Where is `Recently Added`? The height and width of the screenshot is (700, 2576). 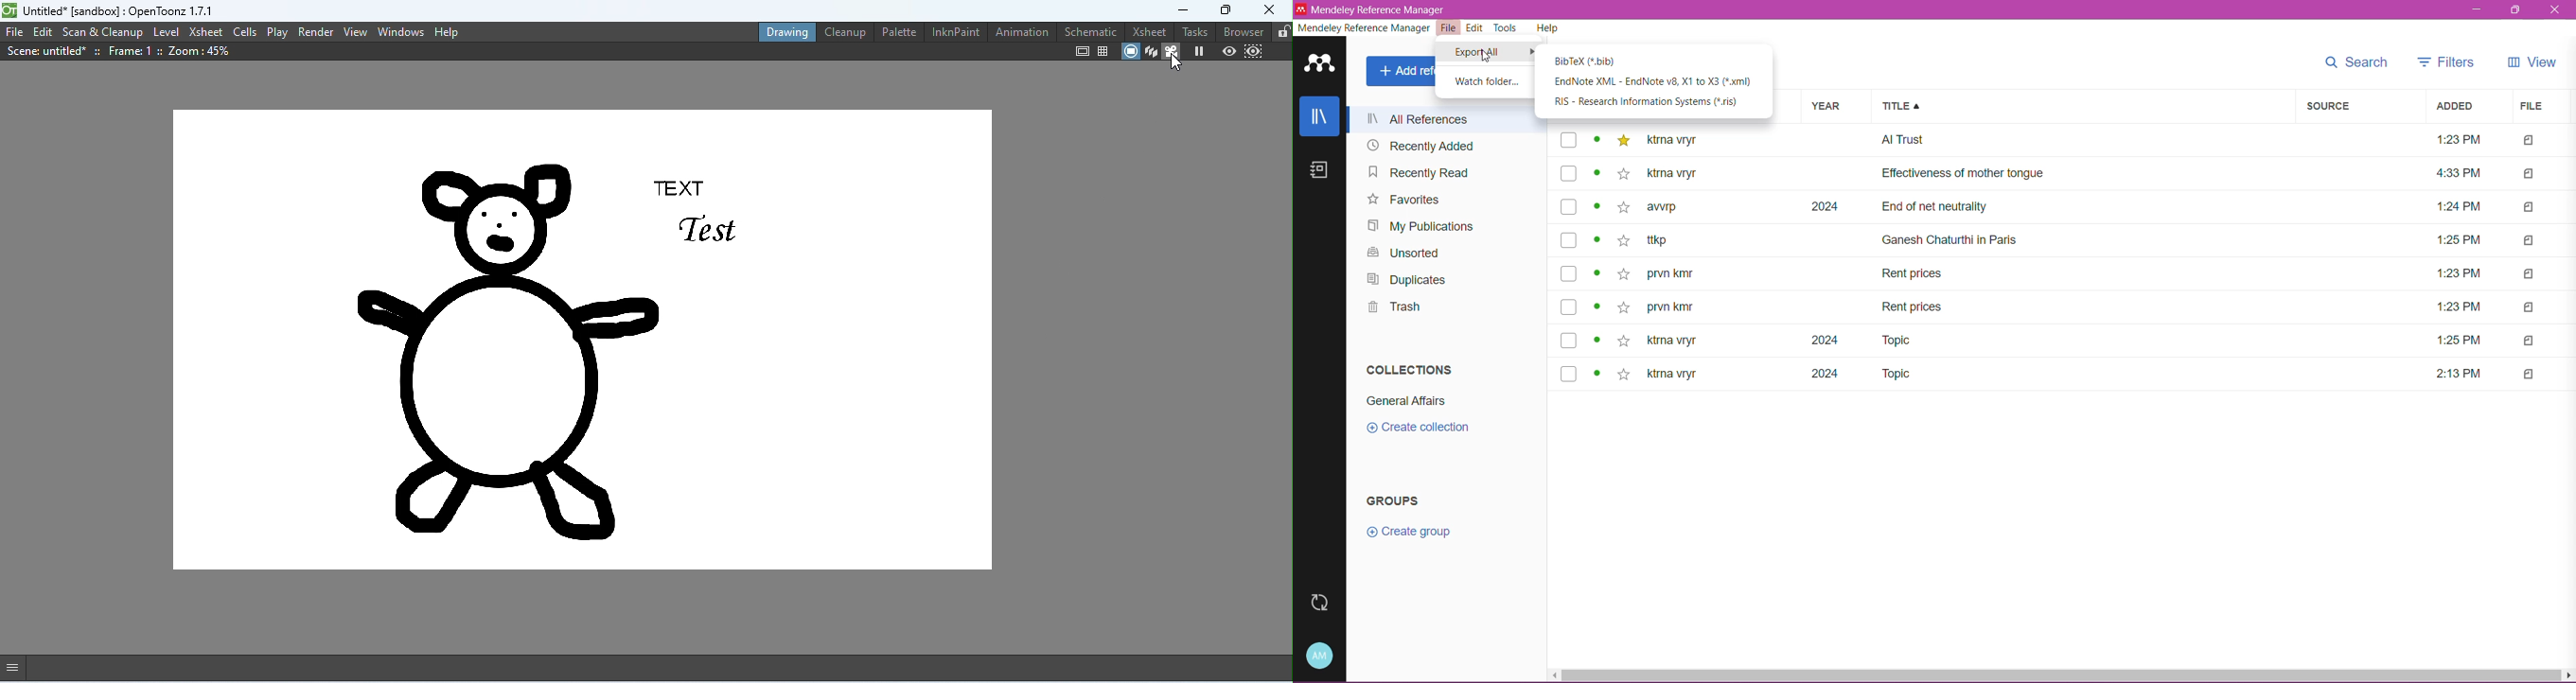
Recently Added is located at coordinates (1417, 147).